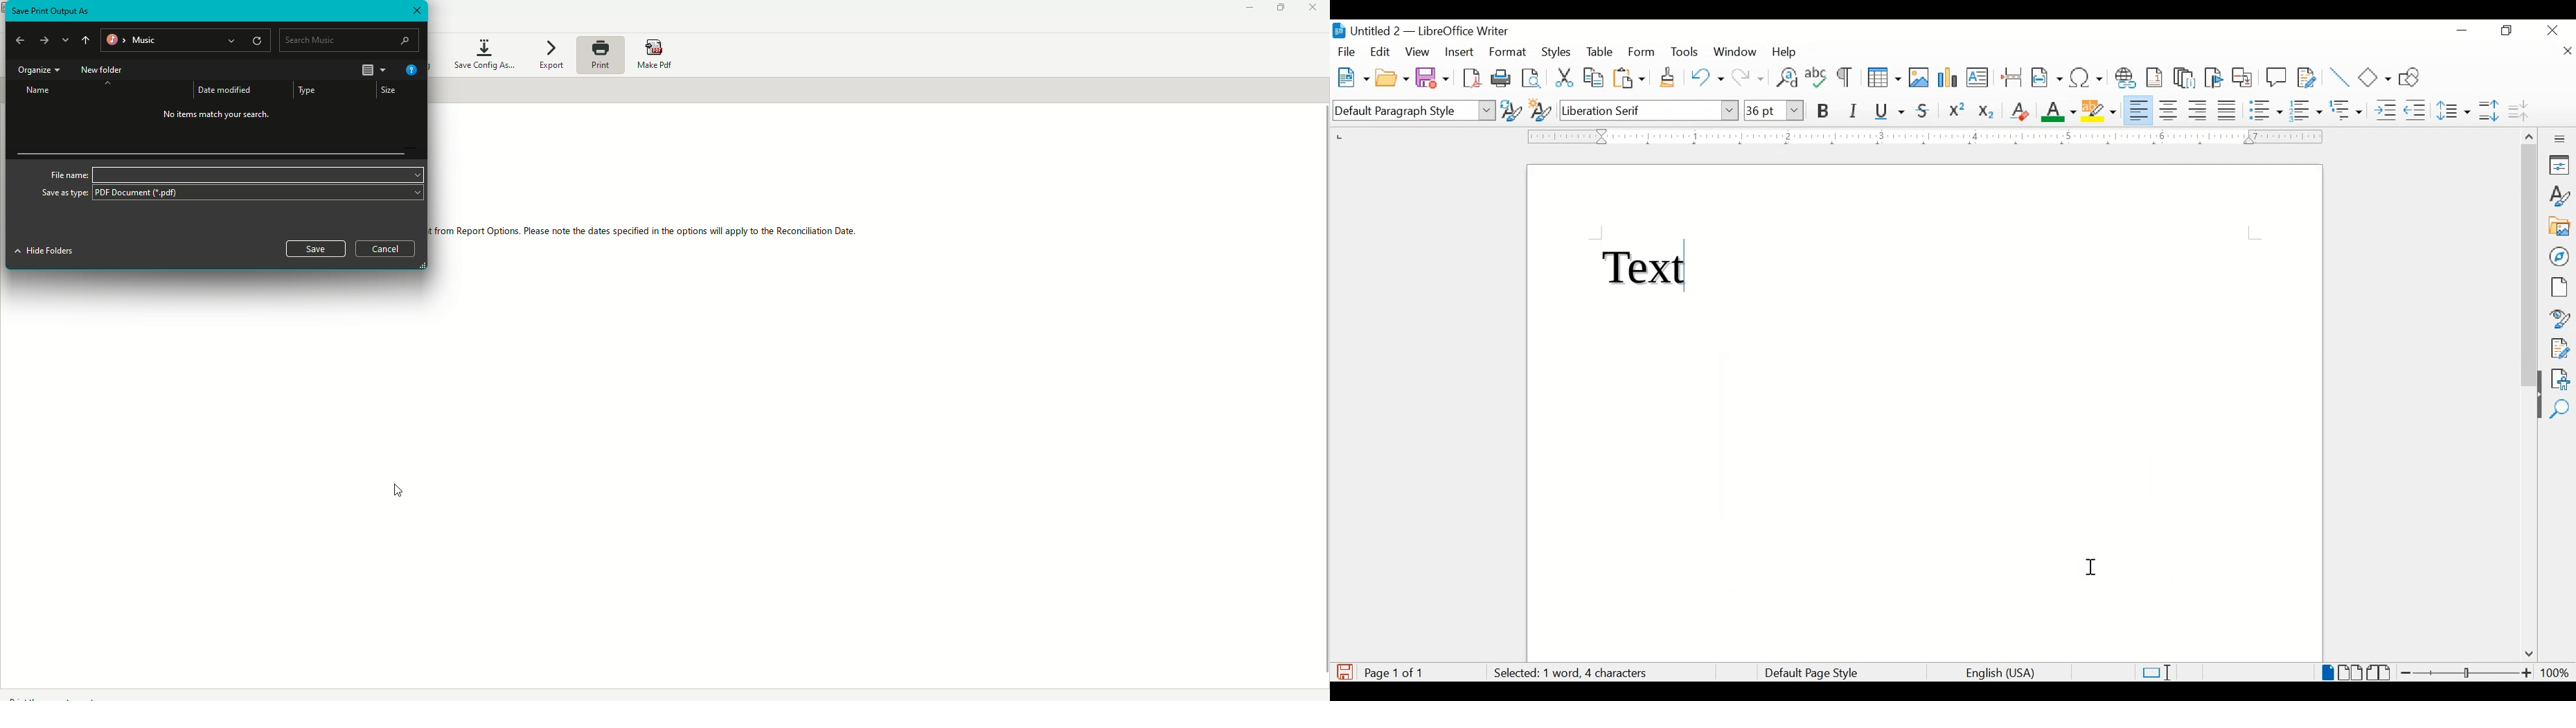 The width and height of the screenshot is (2576, 728). I want to click on back, so click(22, 41).